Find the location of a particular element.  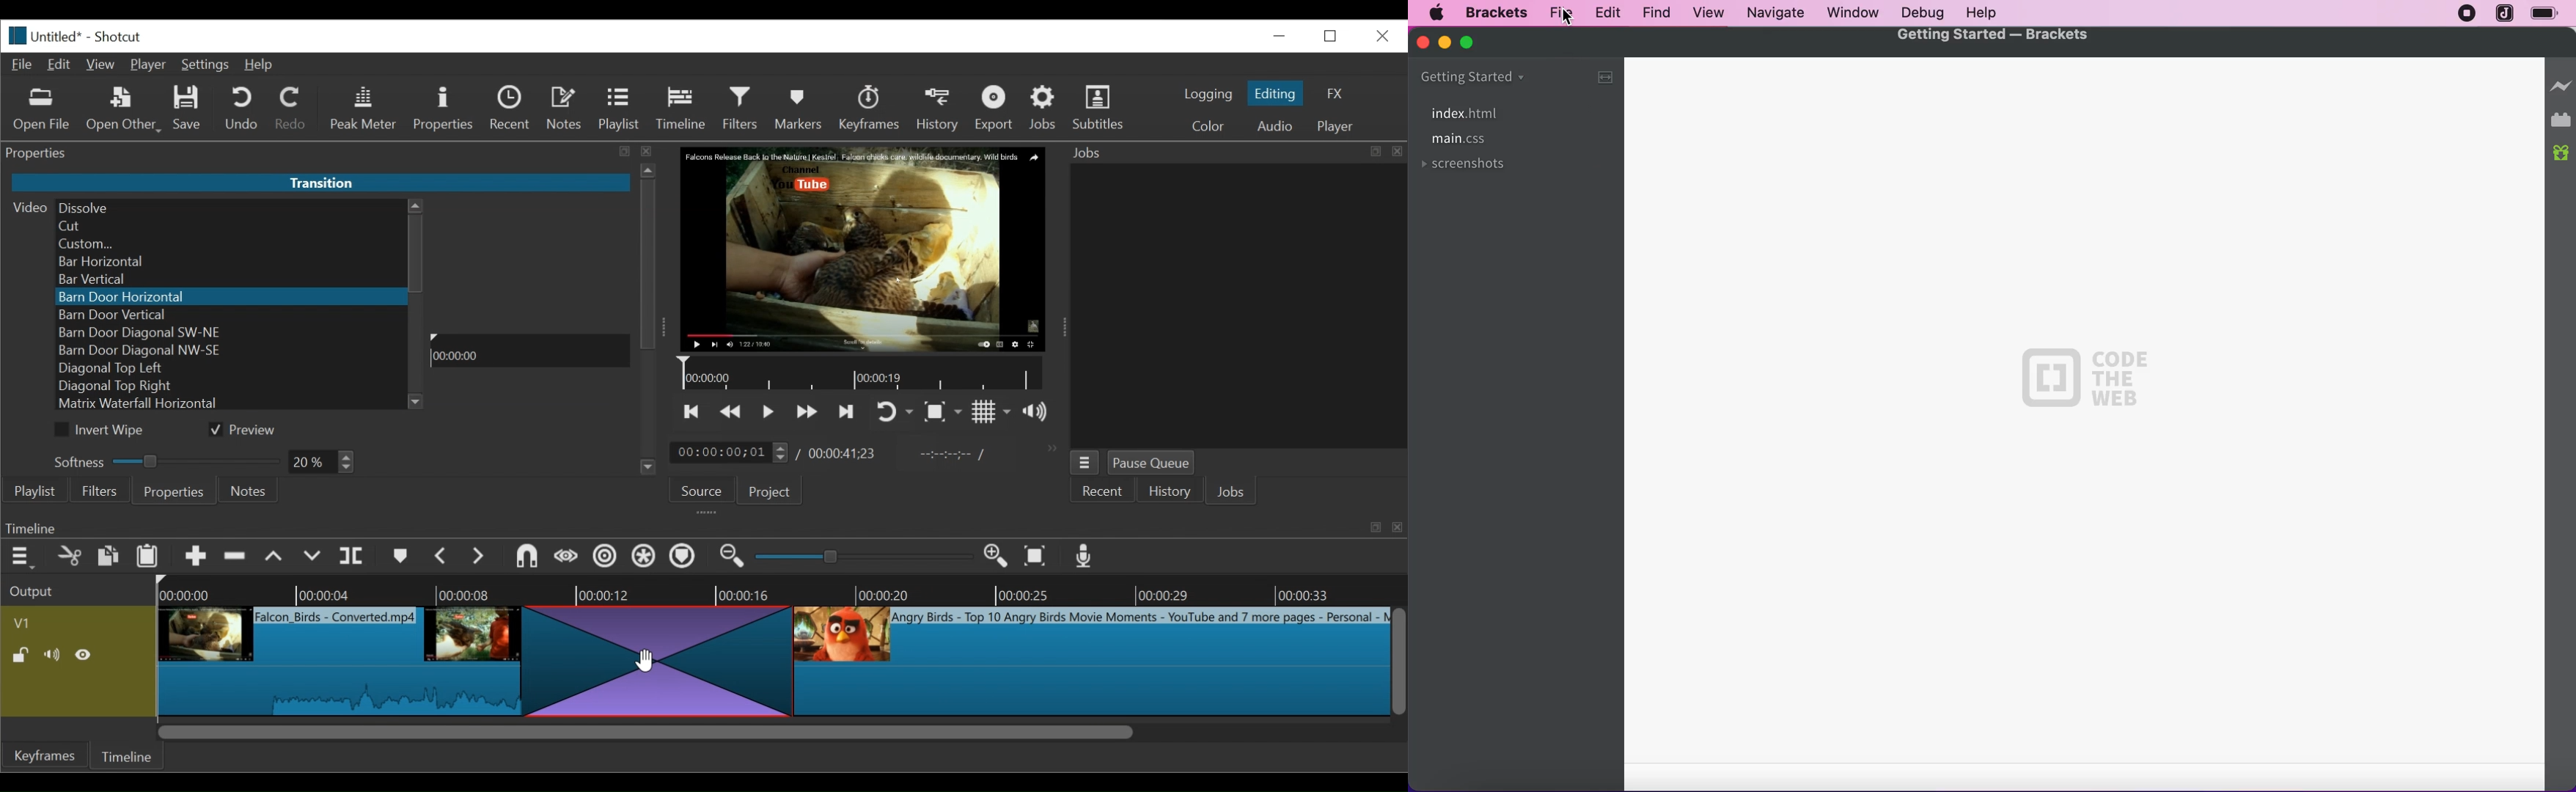

Timeline is located at coordinates (133, 756).